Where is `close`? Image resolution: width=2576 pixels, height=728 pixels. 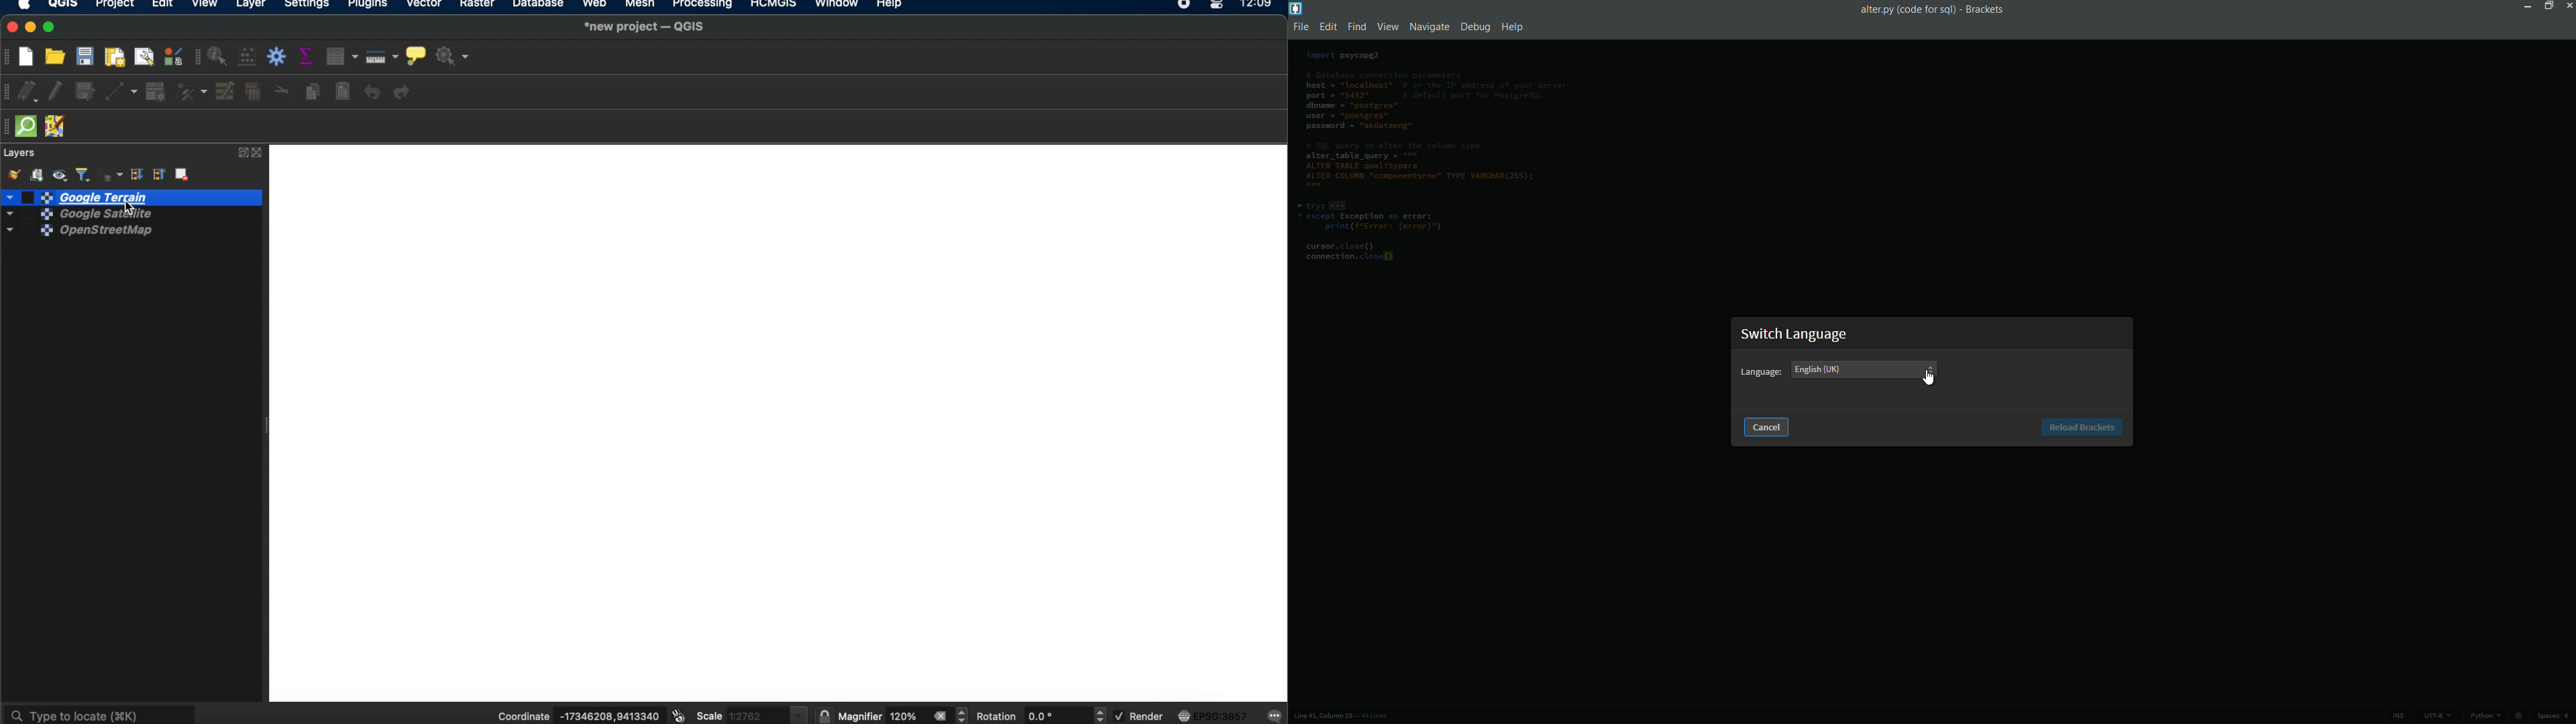 close is located at coordinates (9, 27).